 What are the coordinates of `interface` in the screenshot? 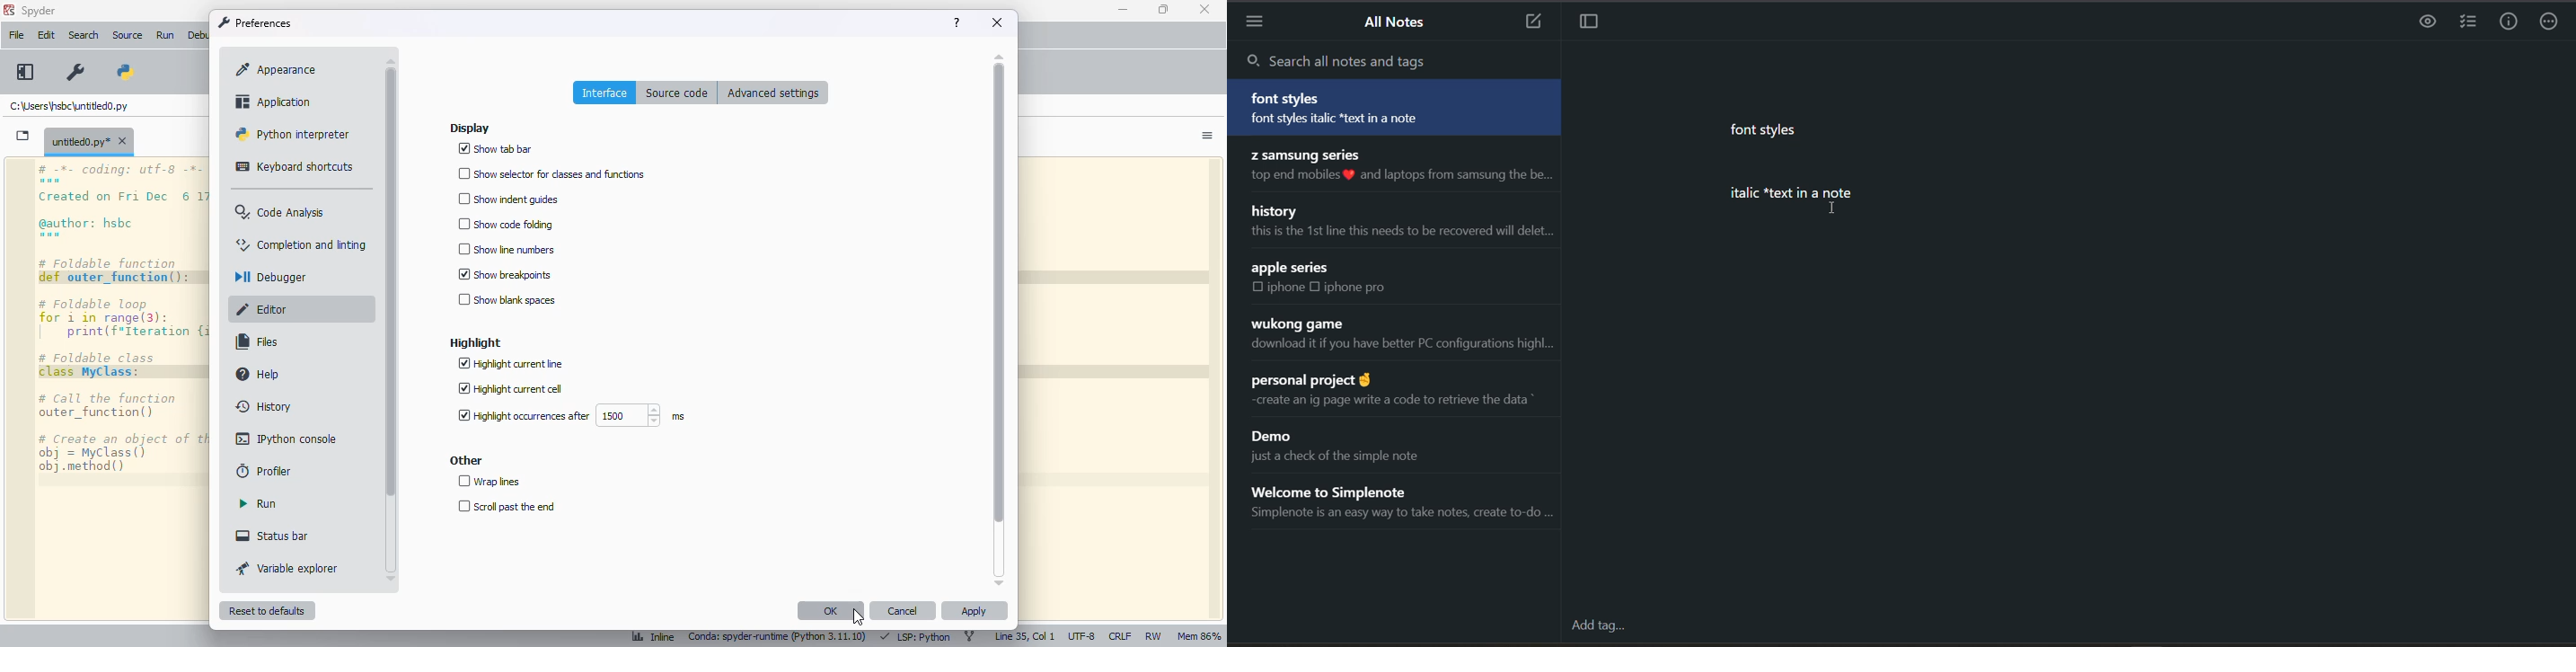 It's located at (605, 93).